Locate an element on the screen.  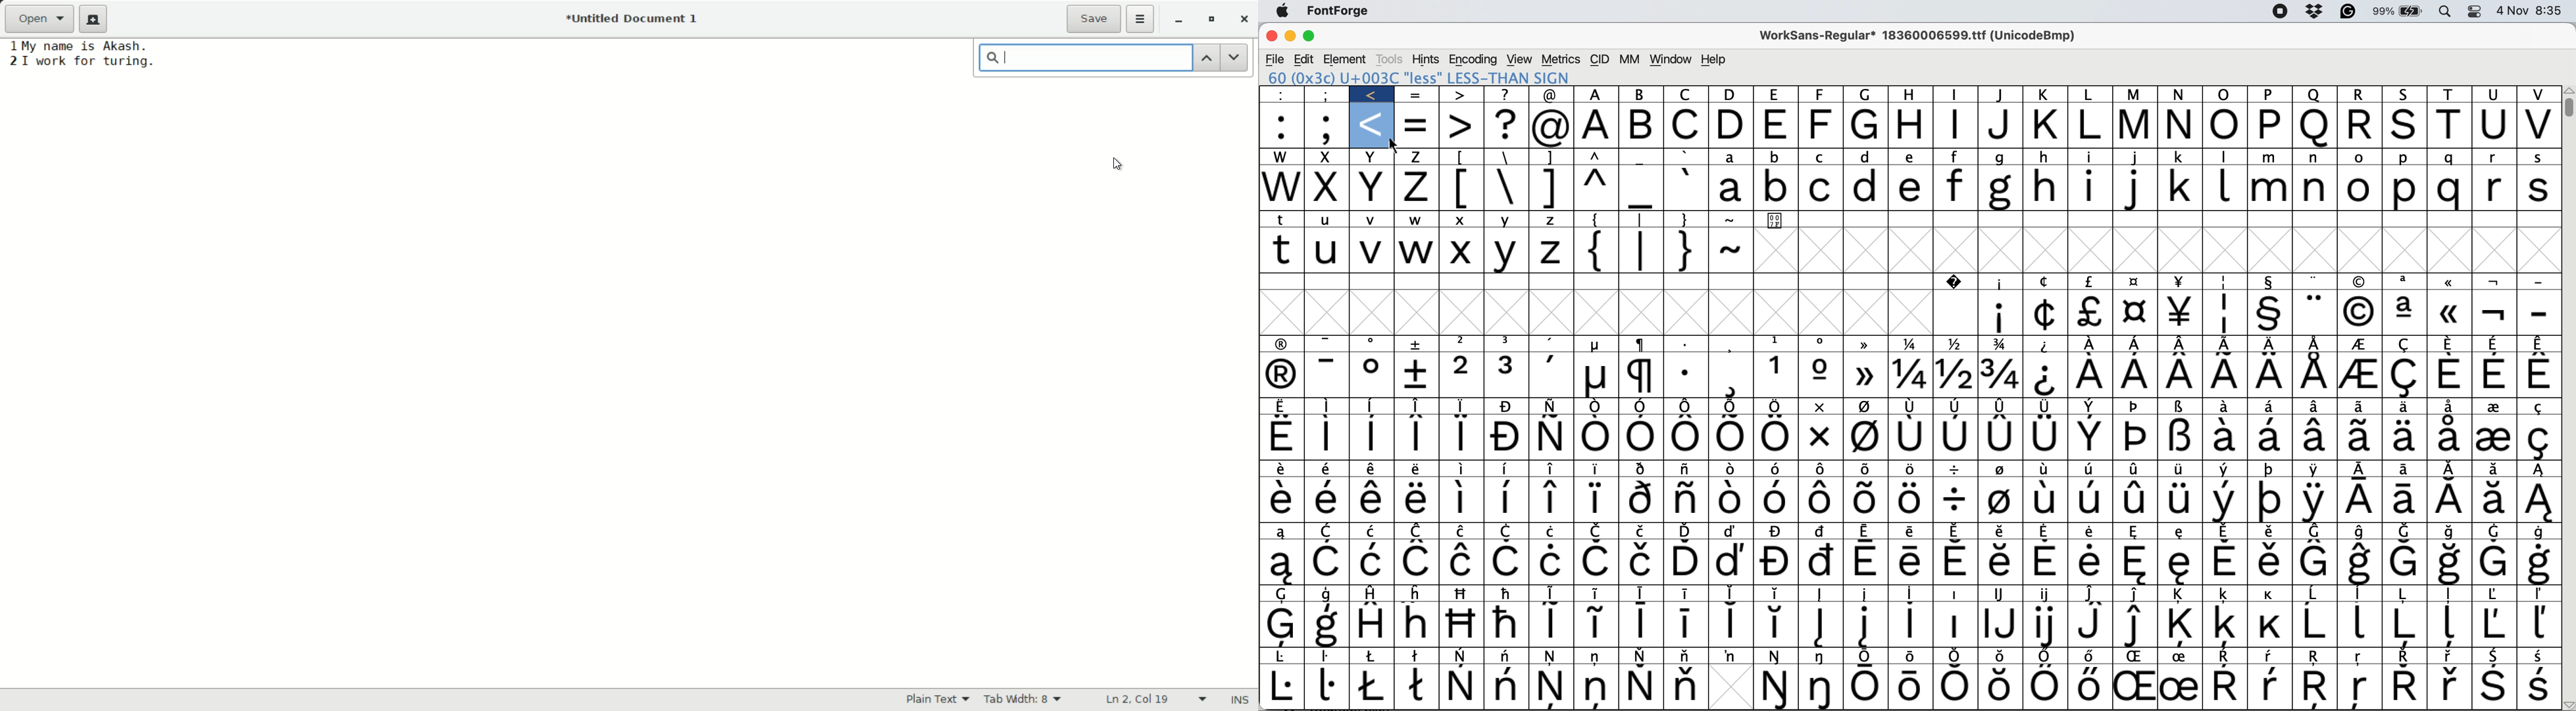
Symbol is located at coordinates (1825, 657).